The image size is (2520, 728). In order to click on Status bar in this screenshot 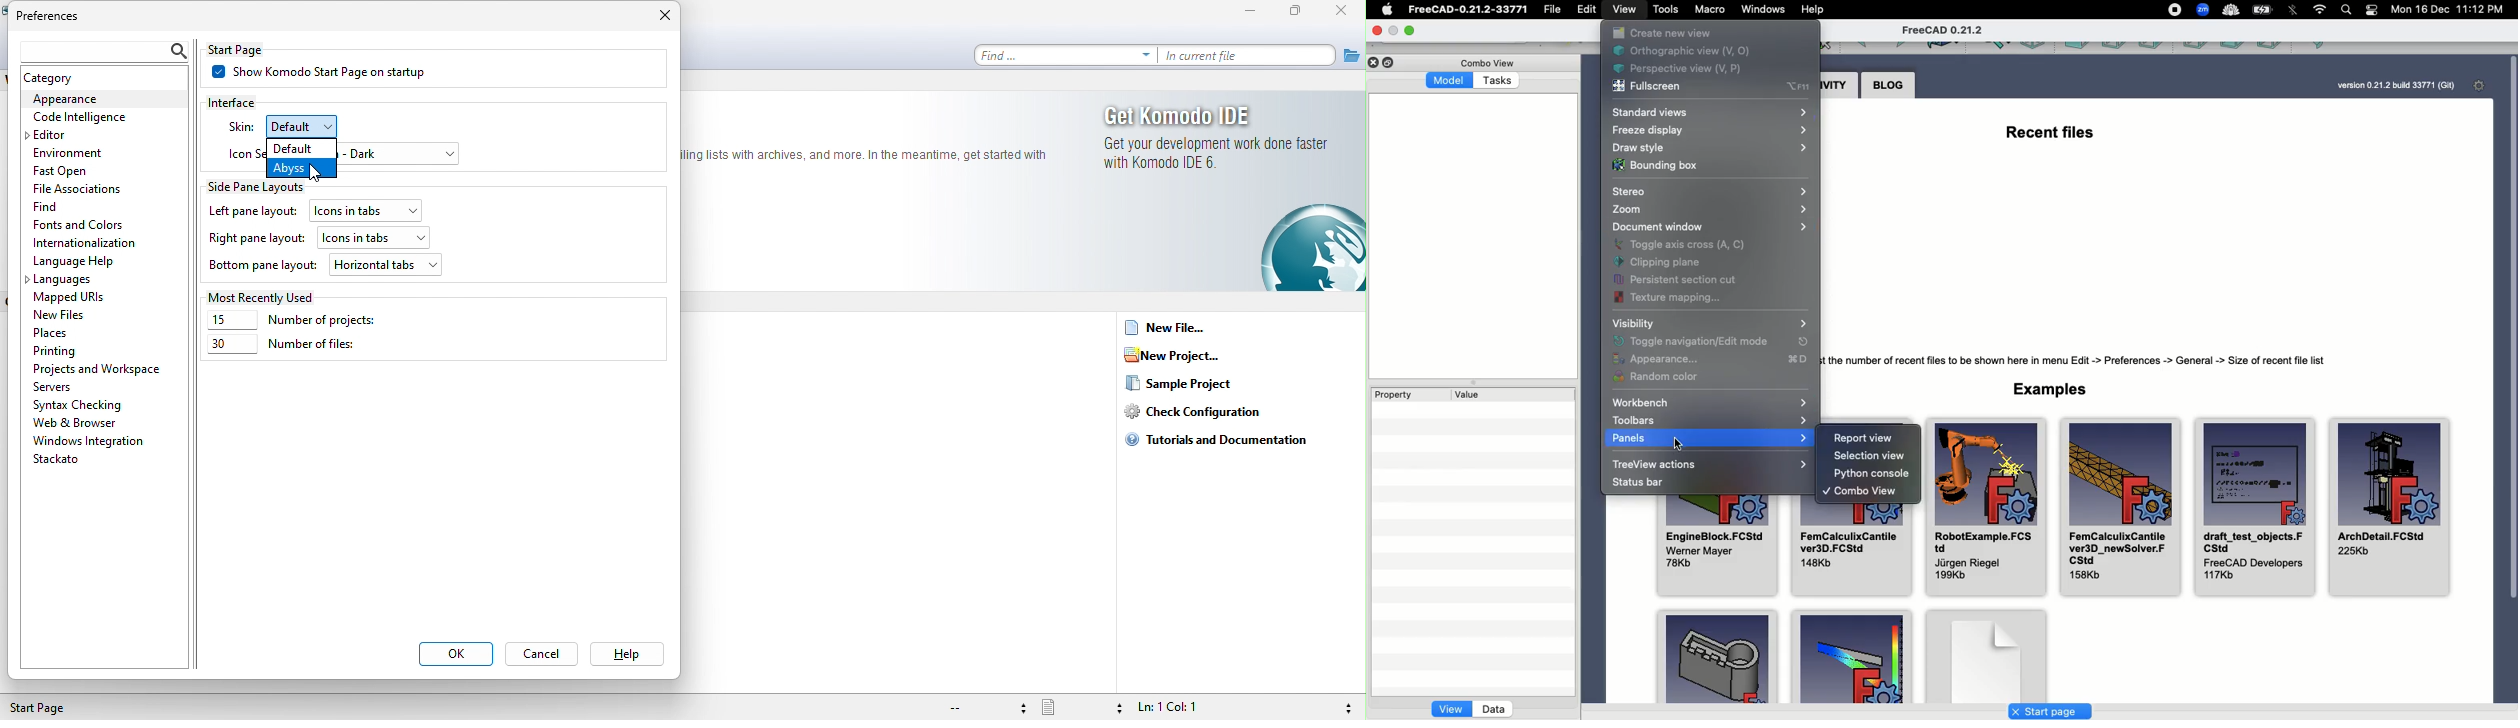, I will do `click(1636, 483)`.